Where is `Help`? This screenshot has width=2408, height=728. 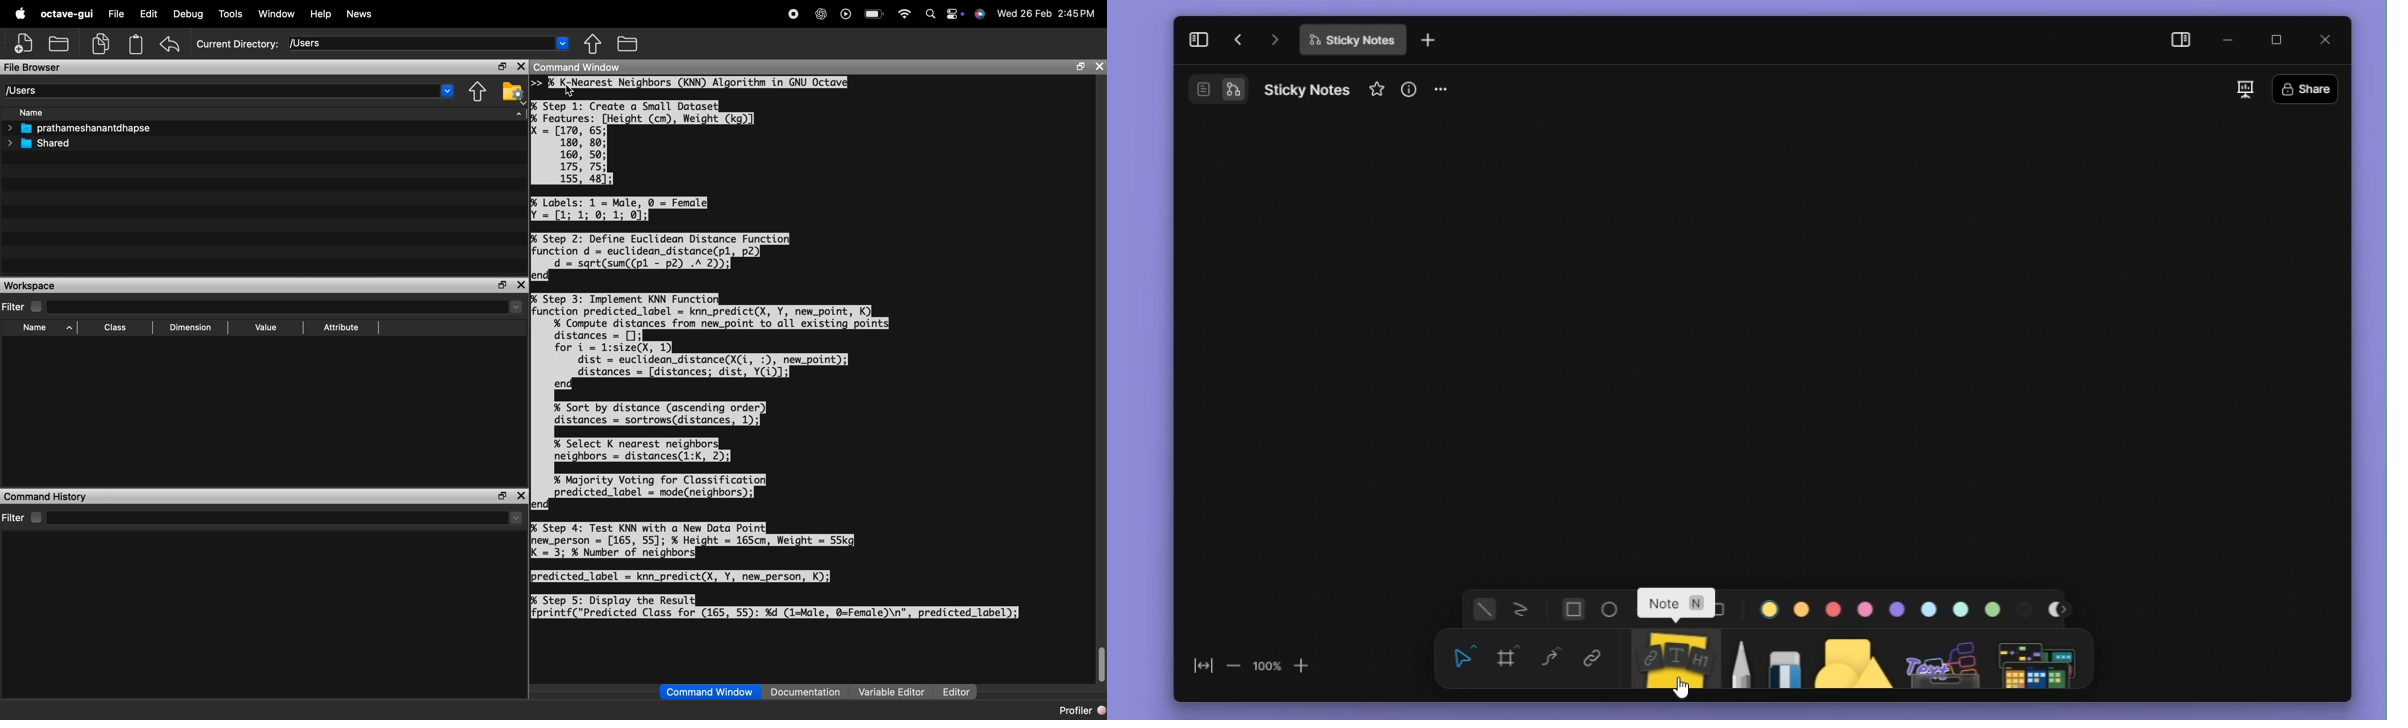
Help is located at coordinates (323, 14).